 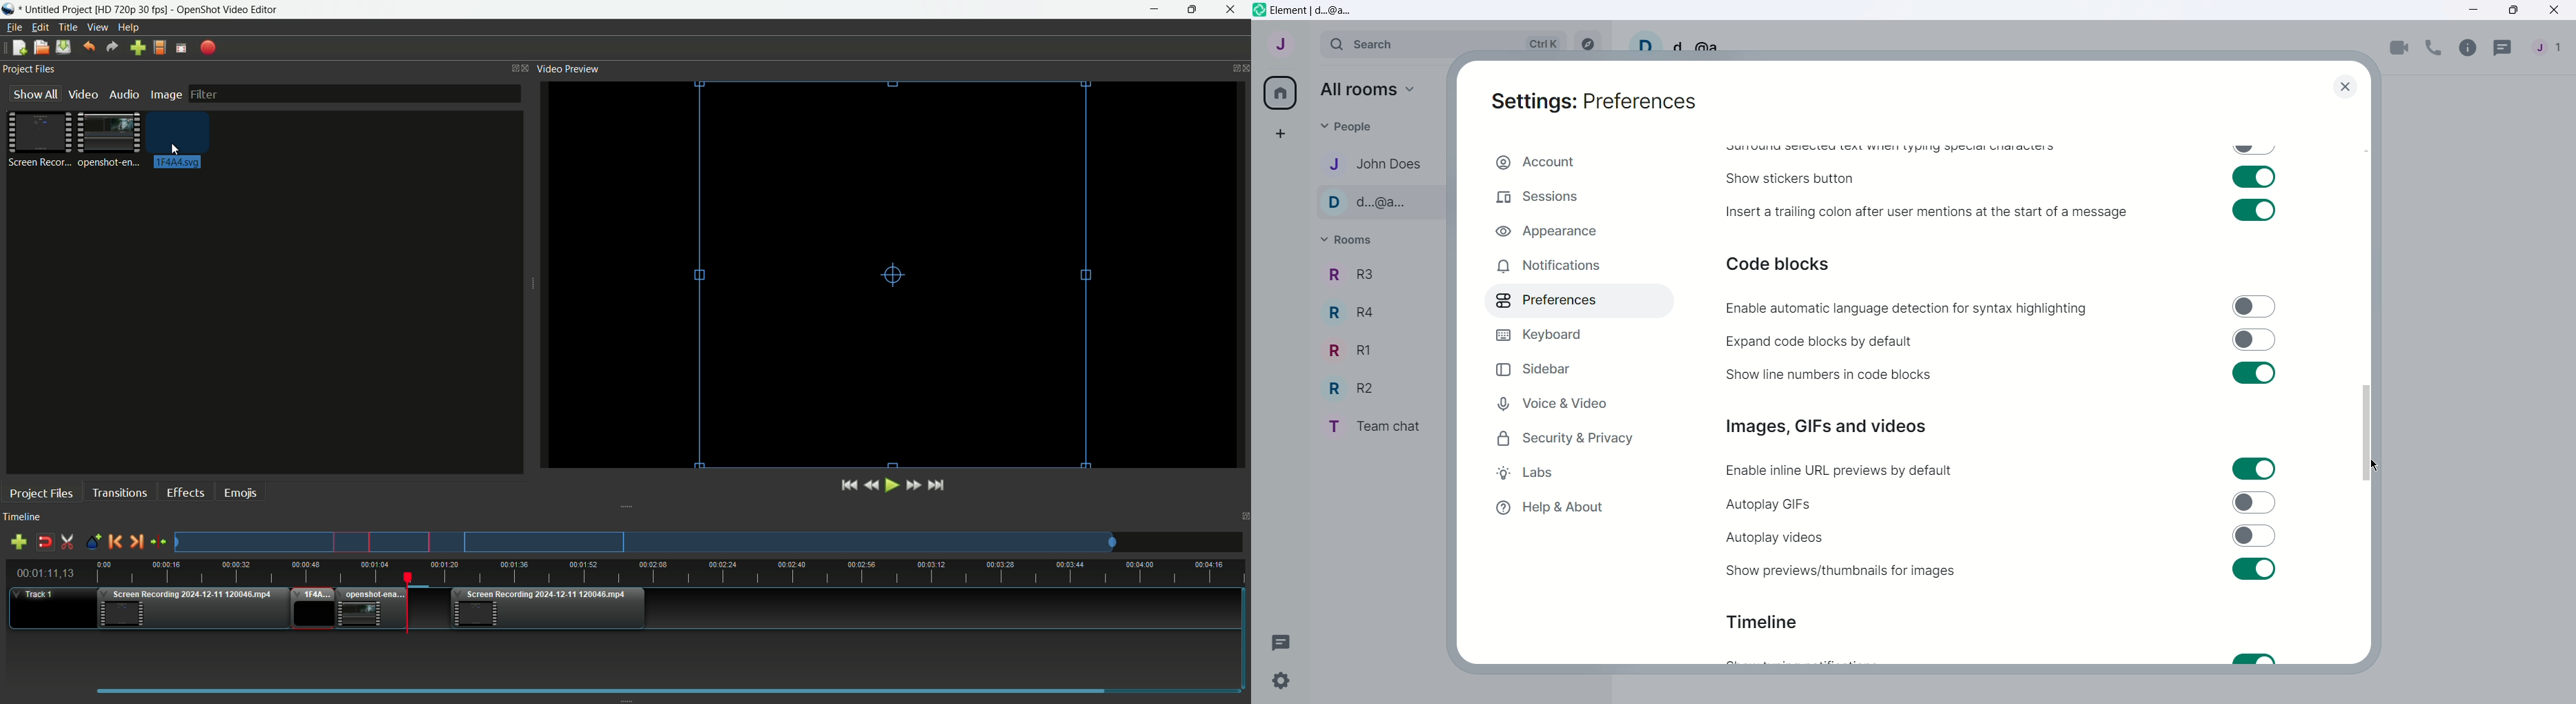 What do you see at coordinates (63, 48) in the screenshot?
I see `Save file` at bounding box center [63, 48].